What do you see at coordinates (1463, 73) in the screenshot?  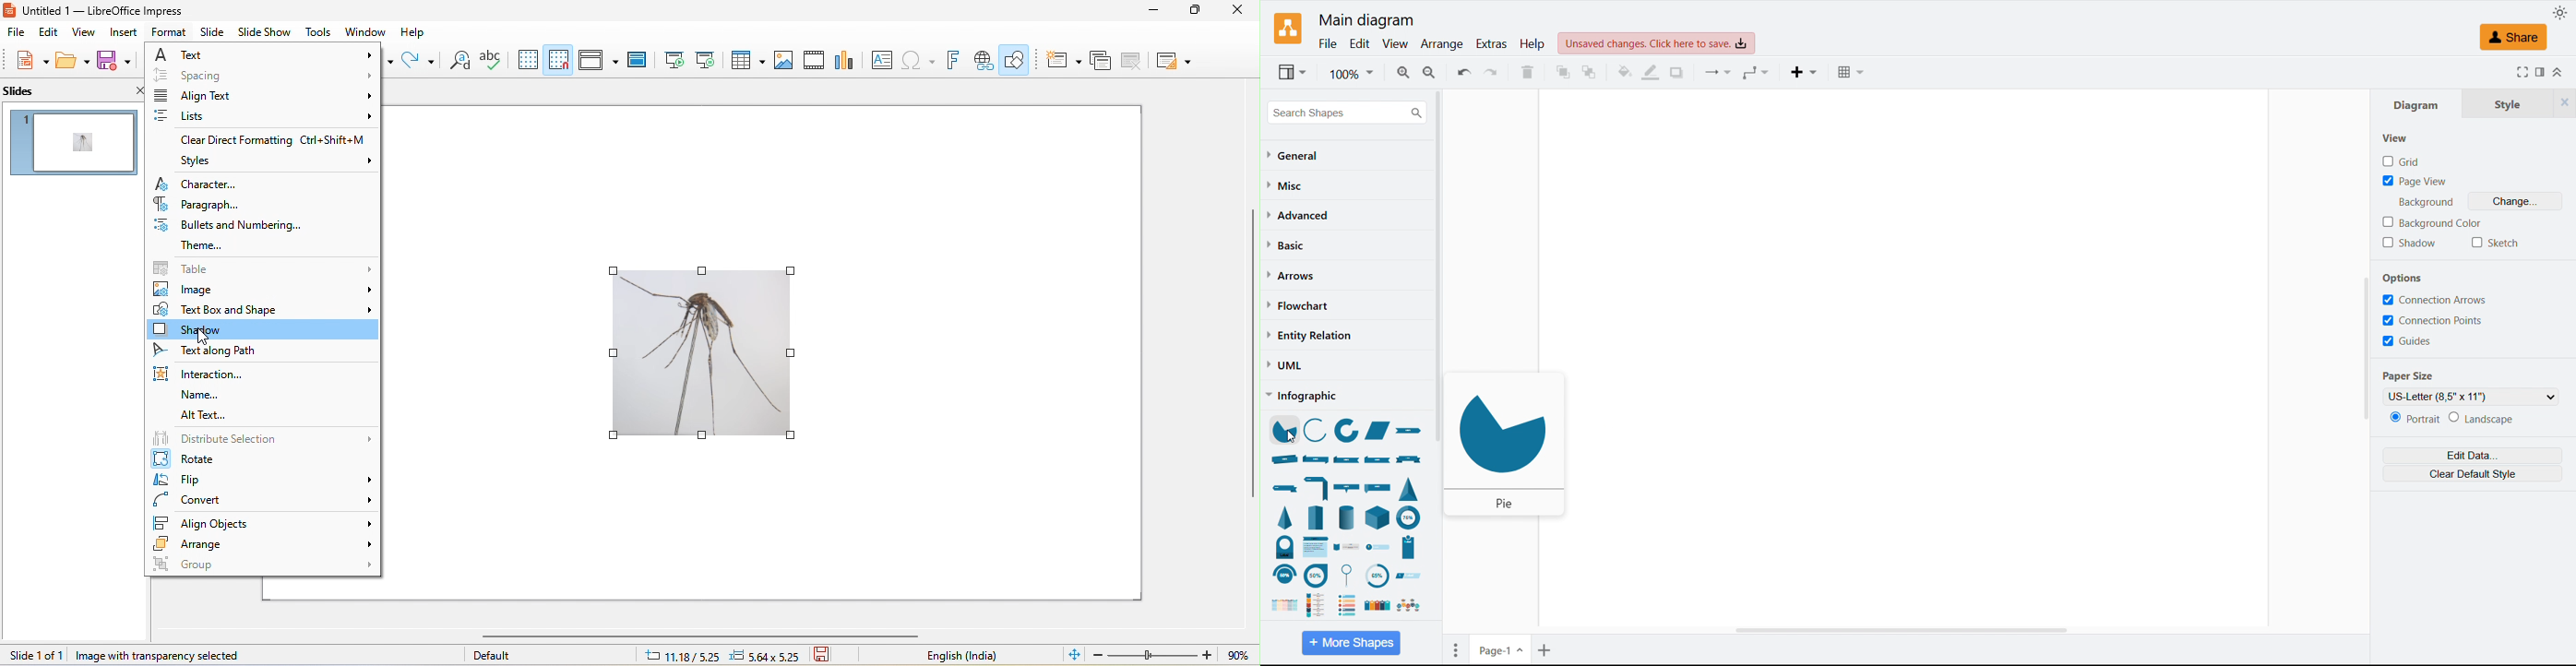 I see `Undo ` at bounding box center [1463, 73].